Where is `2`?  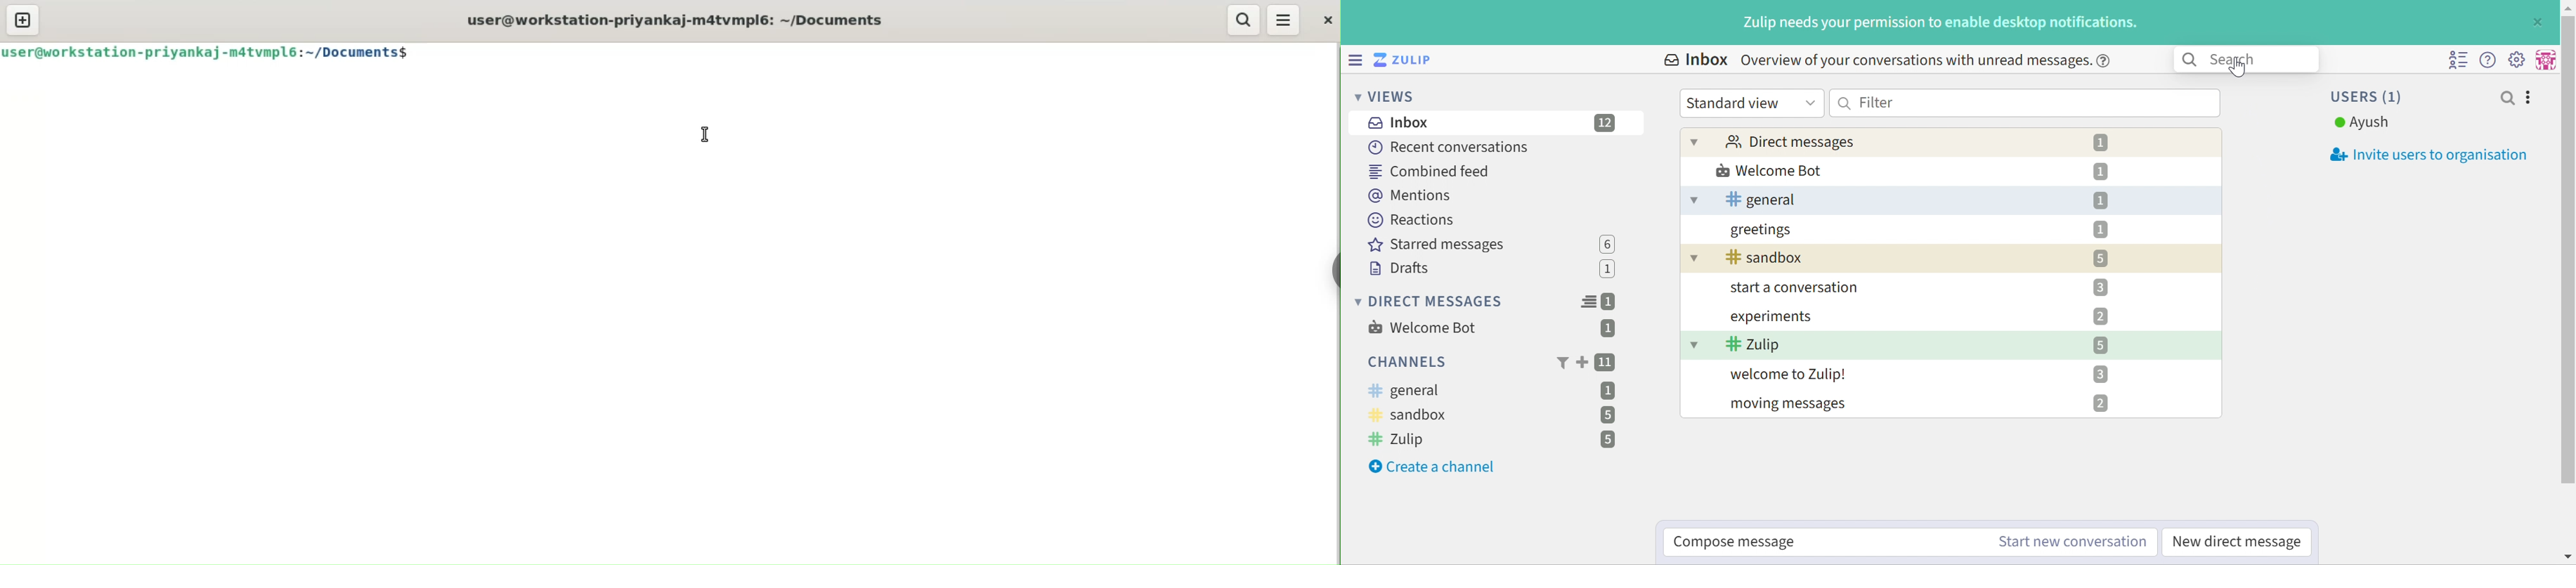
2 is located at coordinates (2100, 317).